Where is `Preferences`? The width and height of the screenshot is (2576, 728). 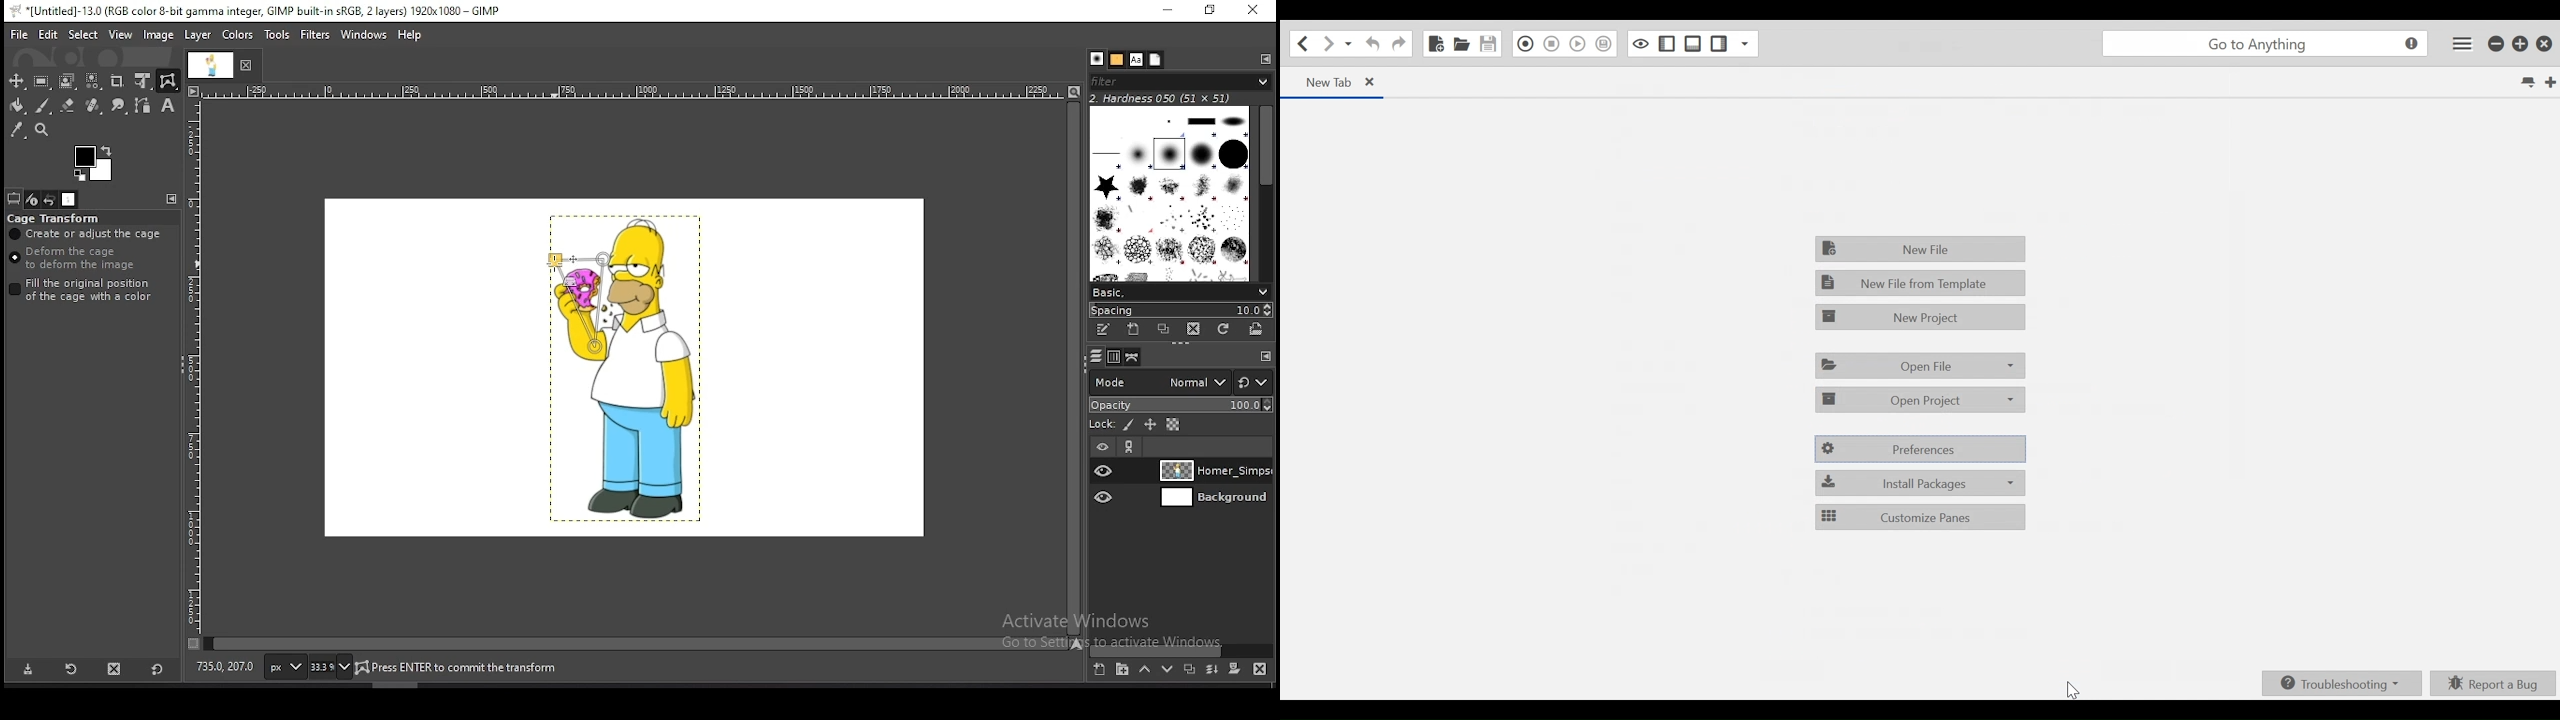
Preferences is located at coordinates (1925, 449).